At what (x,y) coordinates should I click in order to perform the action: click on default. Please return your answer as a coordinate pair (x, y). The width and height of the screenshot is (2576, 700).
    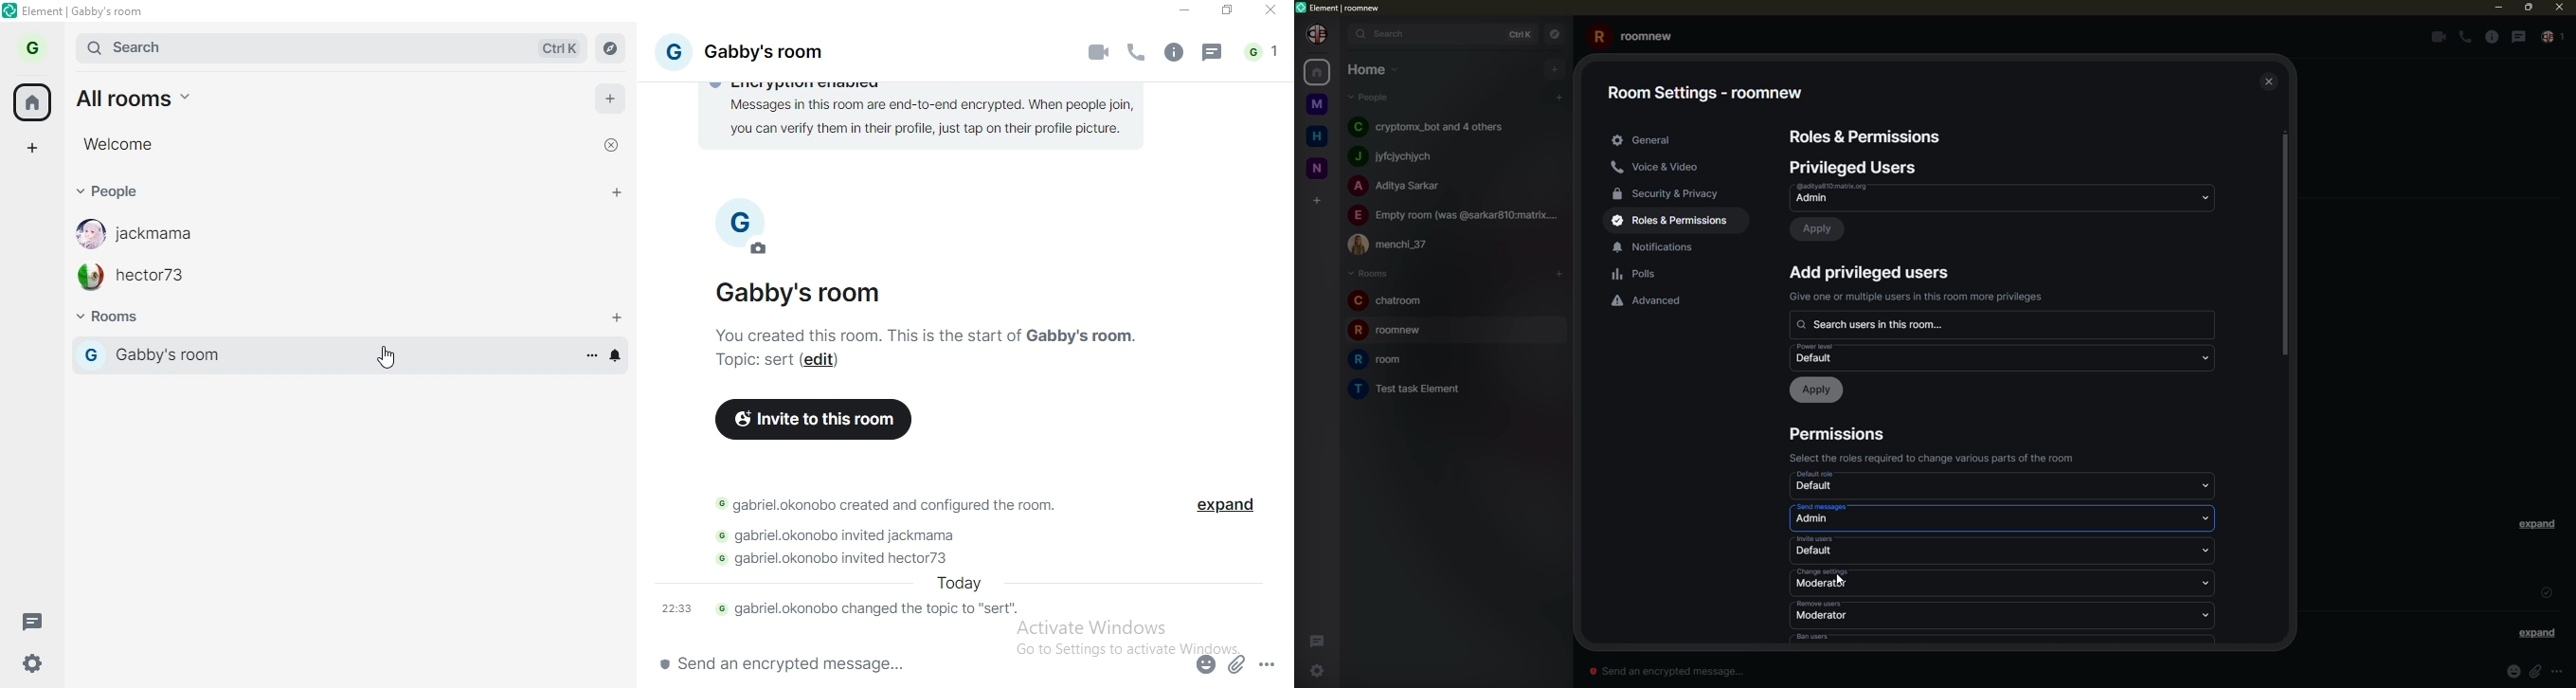
    Looking at the image, I should click on (1816, 551).